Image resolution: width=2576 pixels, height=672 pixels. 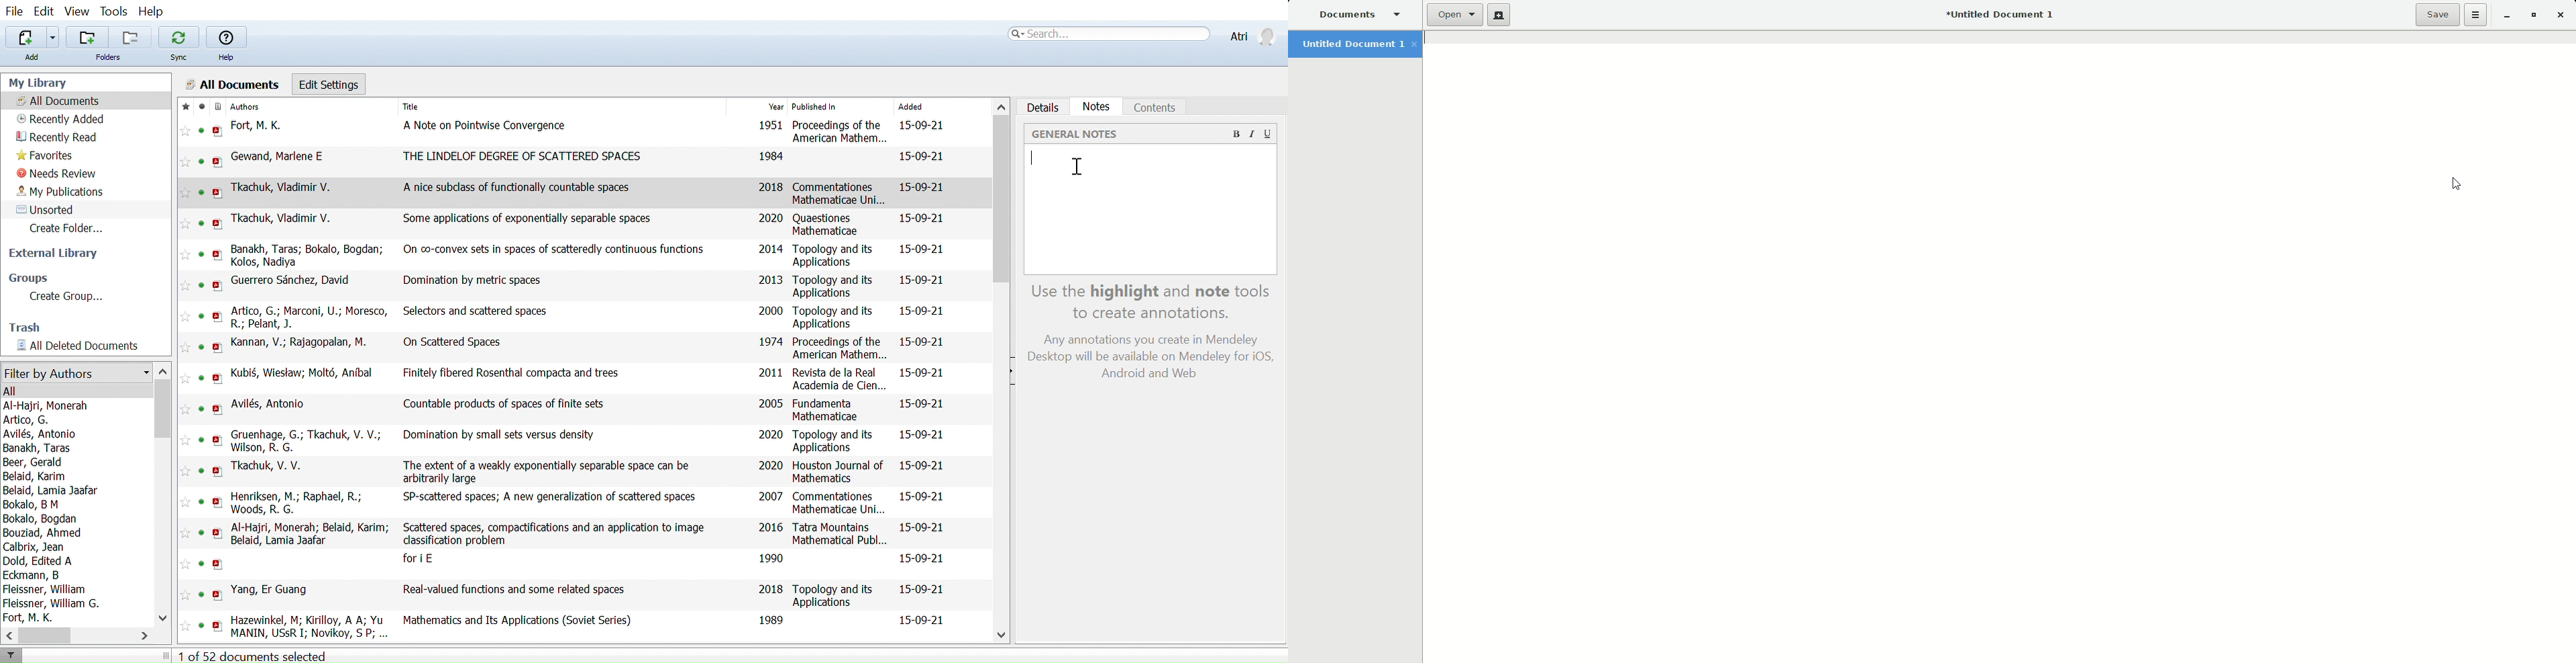 I want to click on Vertical scrollbar for all files, so click(x=1000, y=197).